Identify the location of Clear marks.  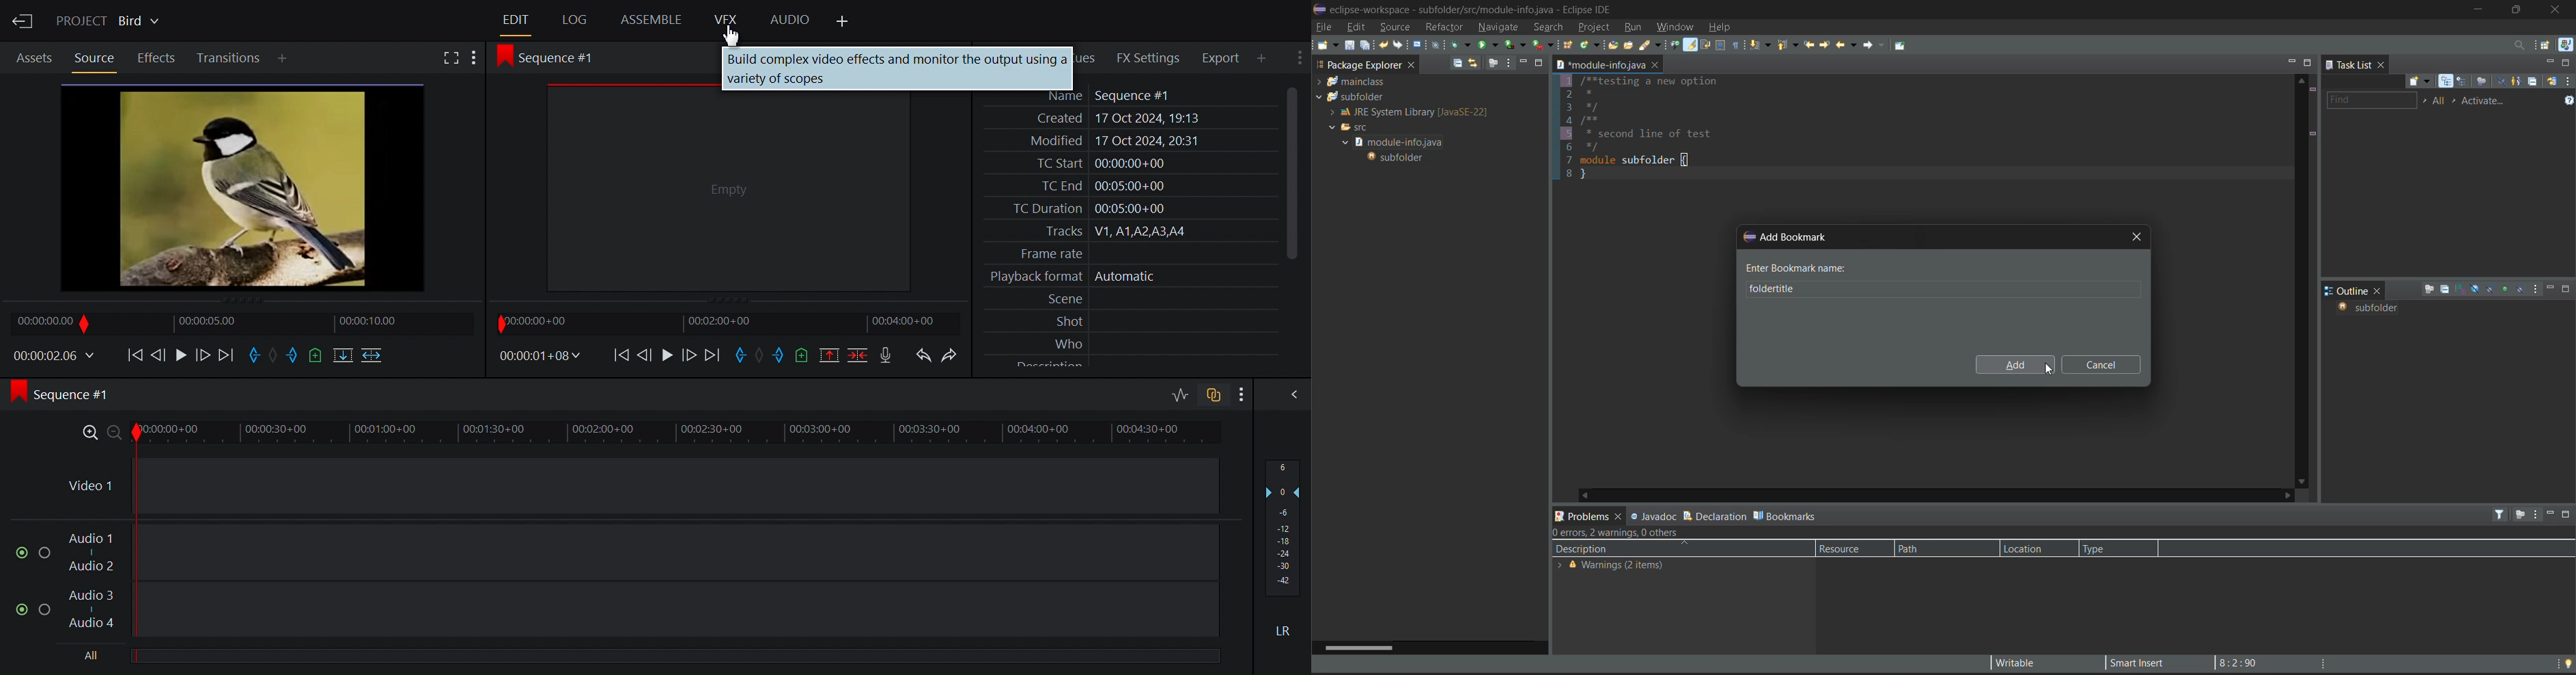
(760, 355).